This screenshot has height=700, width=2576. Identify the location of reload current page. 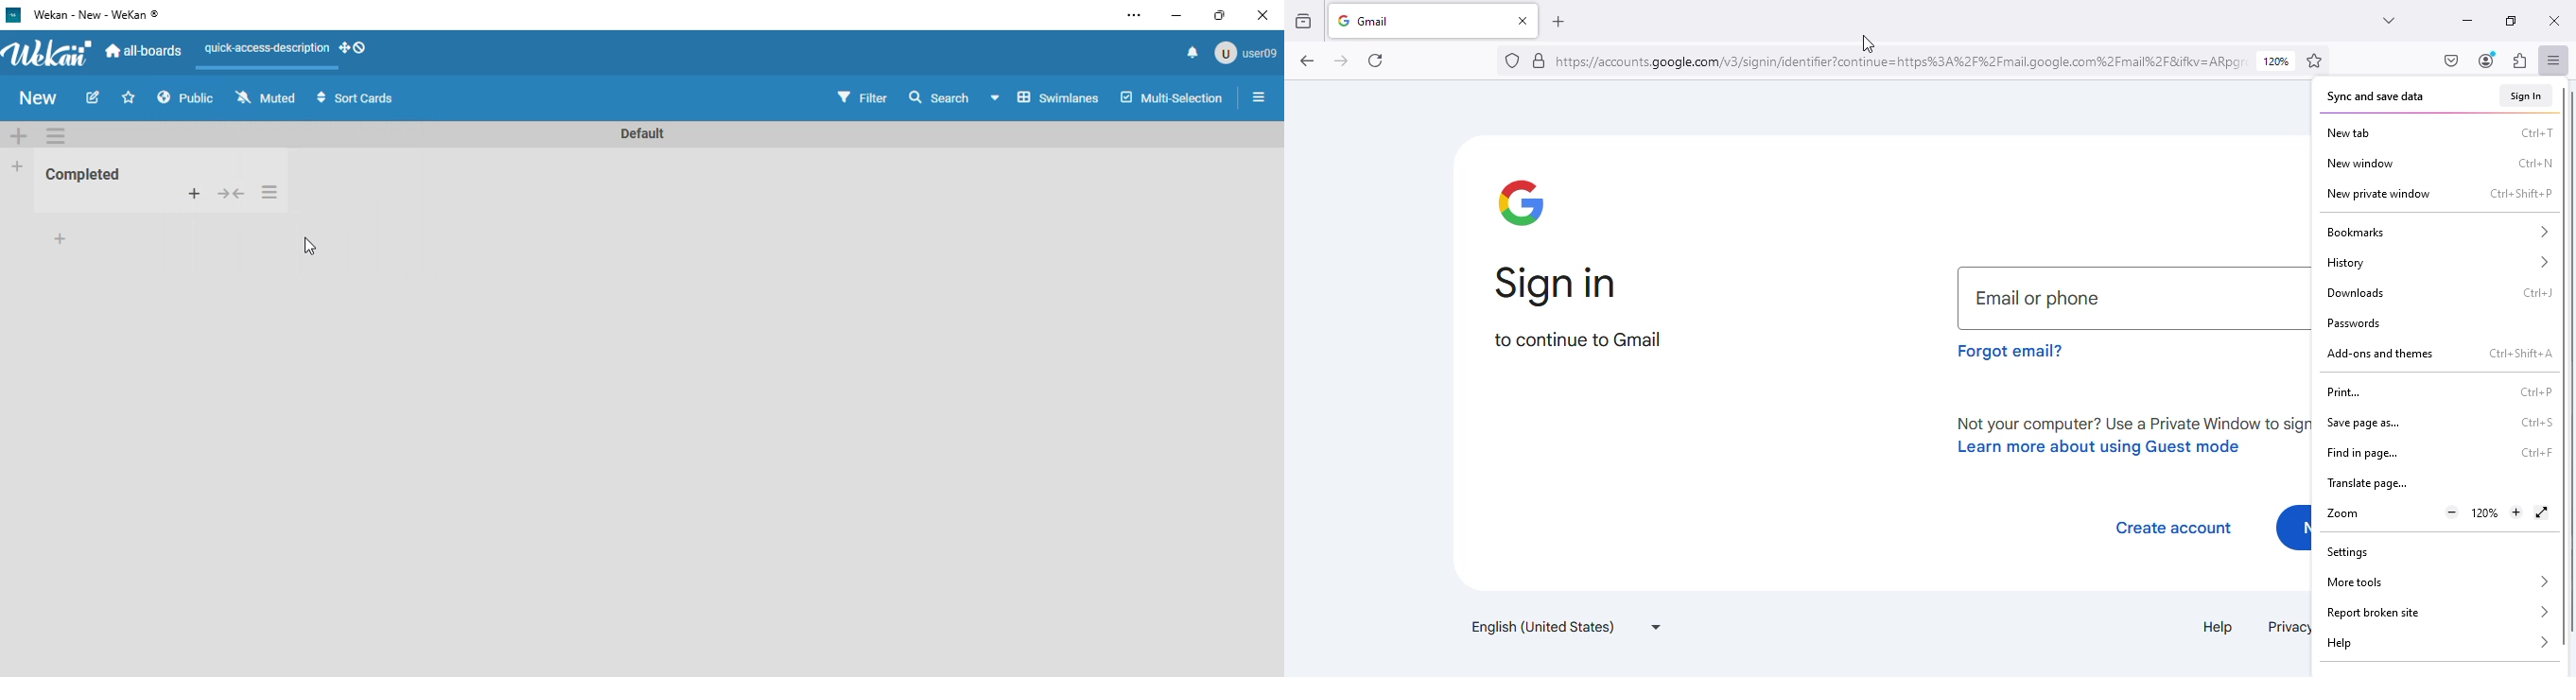
(1375, 61).